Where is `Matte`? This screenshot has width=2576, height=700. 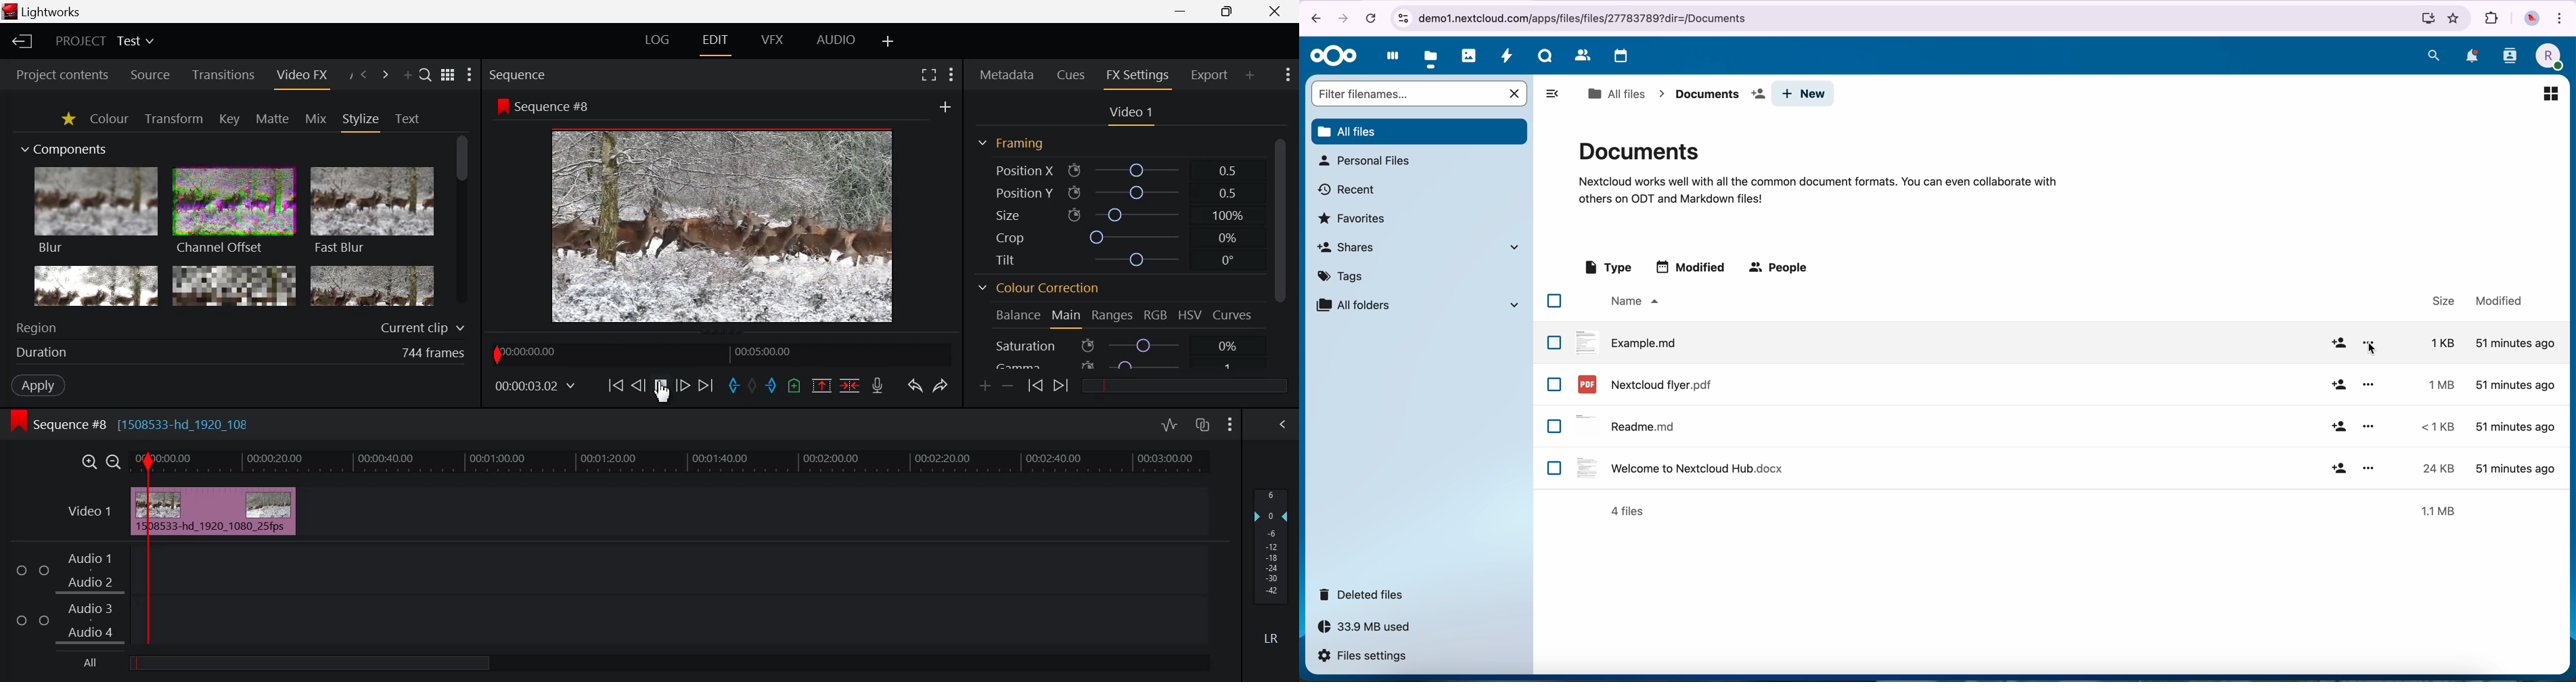
Matte is located at coordinates (273, 119).